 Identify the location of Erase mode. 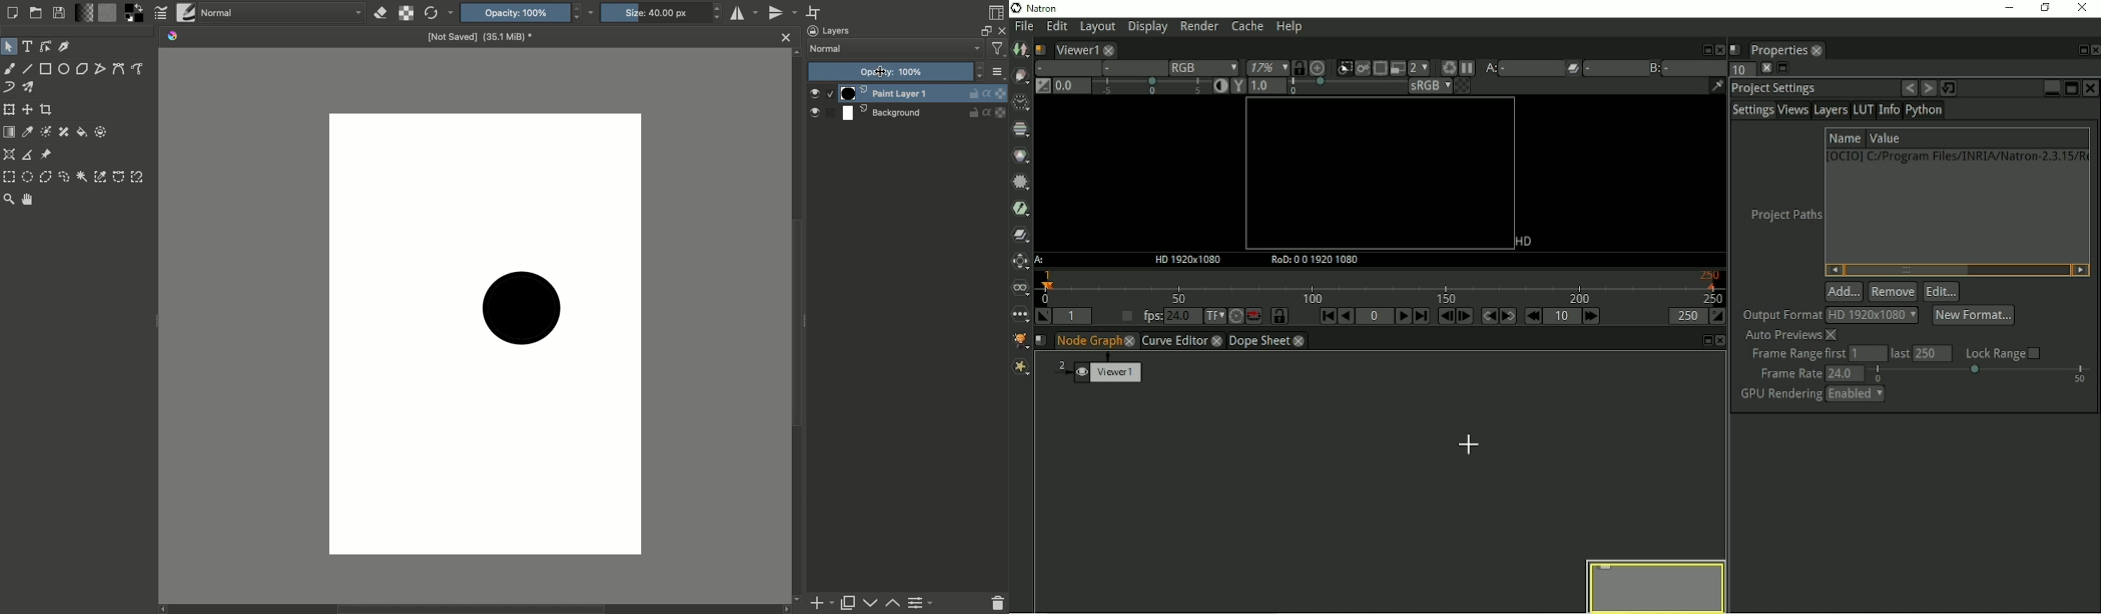
(382, 13).